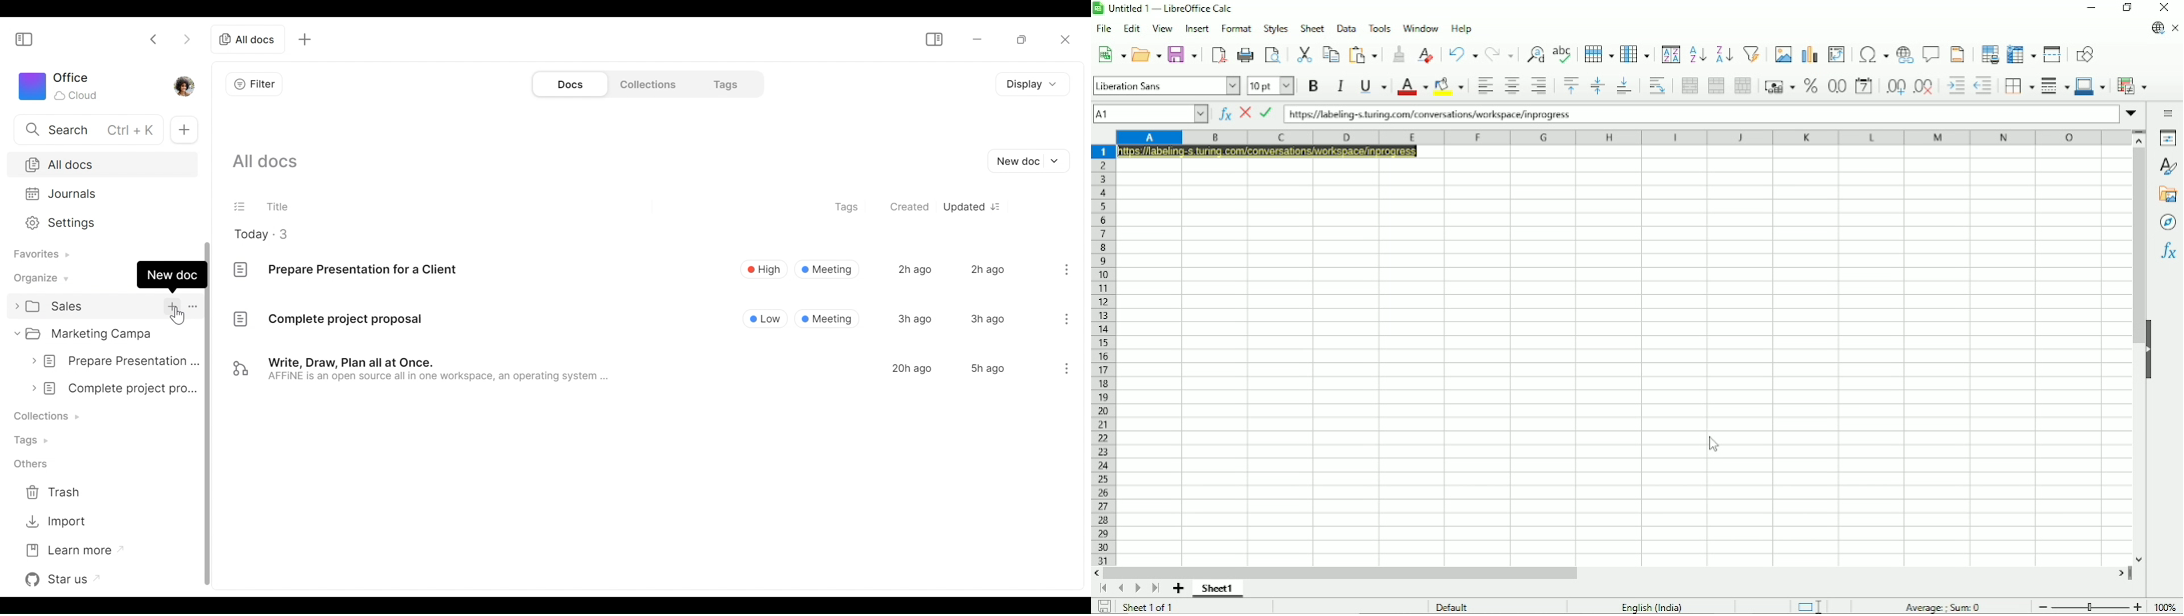 This screenshot has height=616, width=2184. Describe the element at coordinates (1956, 85) in the screenshot. I see `Increase indent` at that location.